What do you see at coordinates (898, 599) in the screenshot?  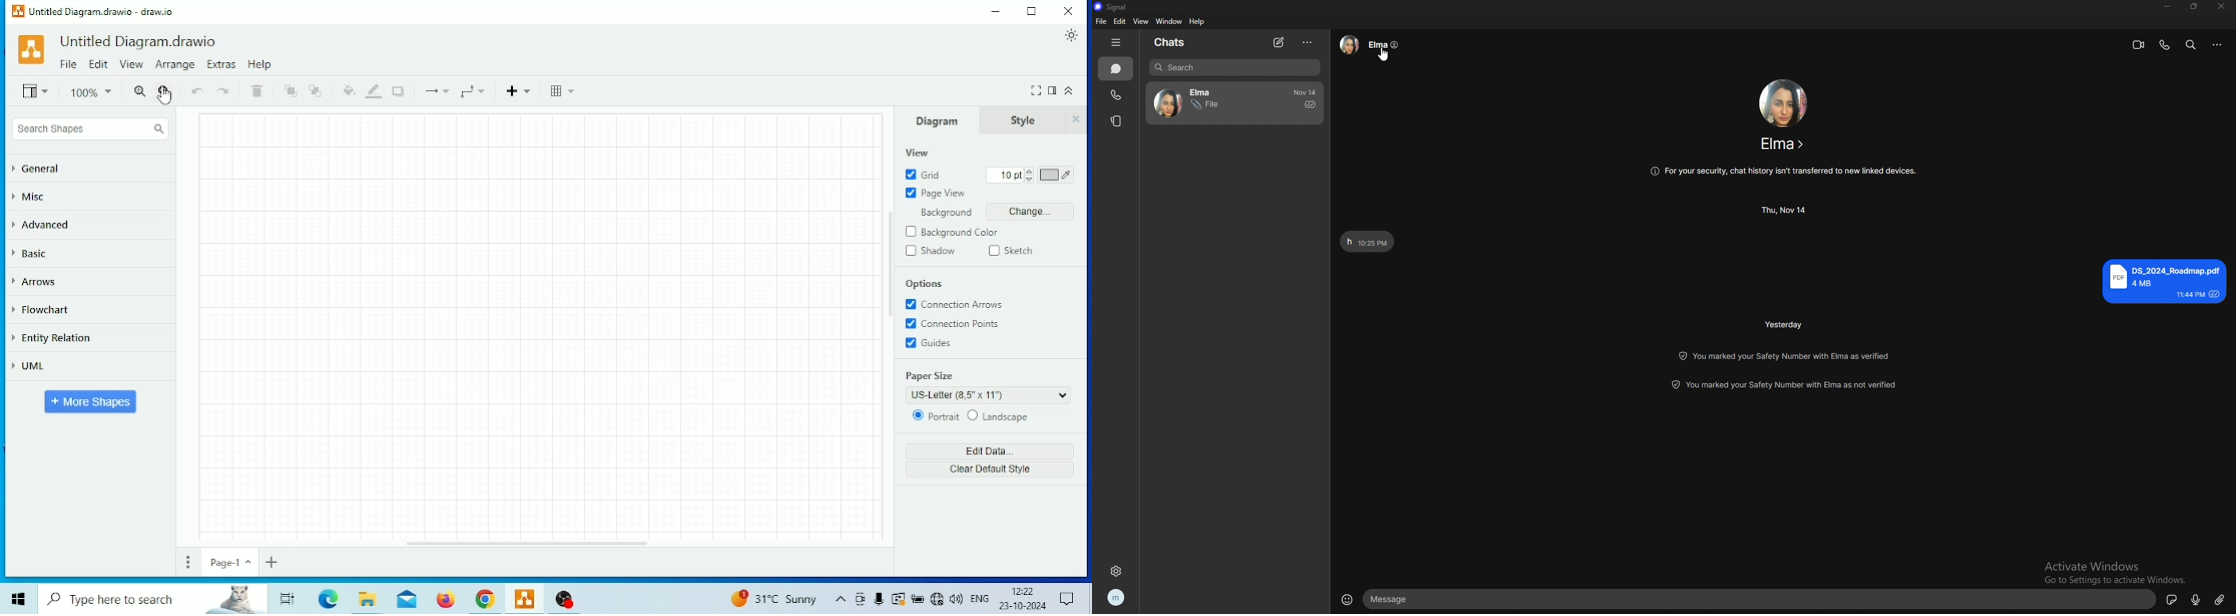 I see `Warning` at bounding box center [898, 599].